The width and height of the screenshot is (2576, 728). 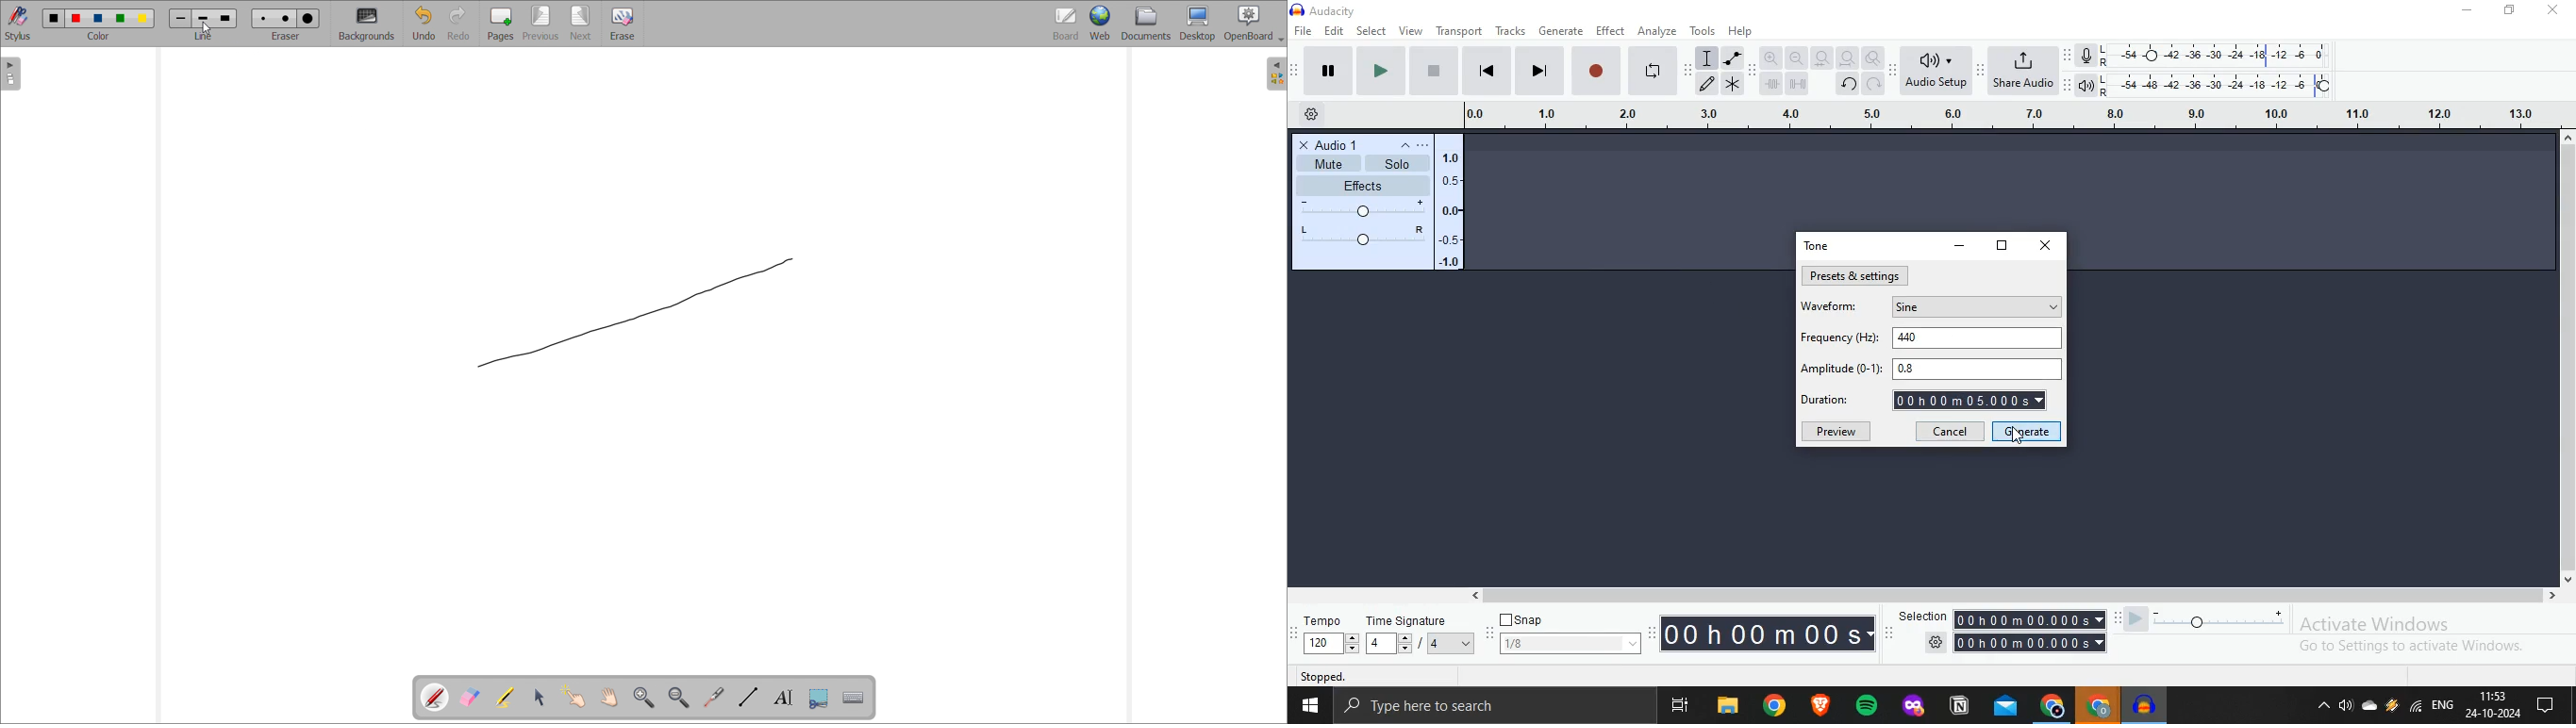 What do you see at coordinates (1734, 58) in the screenshot?
I see `Italic` at bounding box center [1734, 58].